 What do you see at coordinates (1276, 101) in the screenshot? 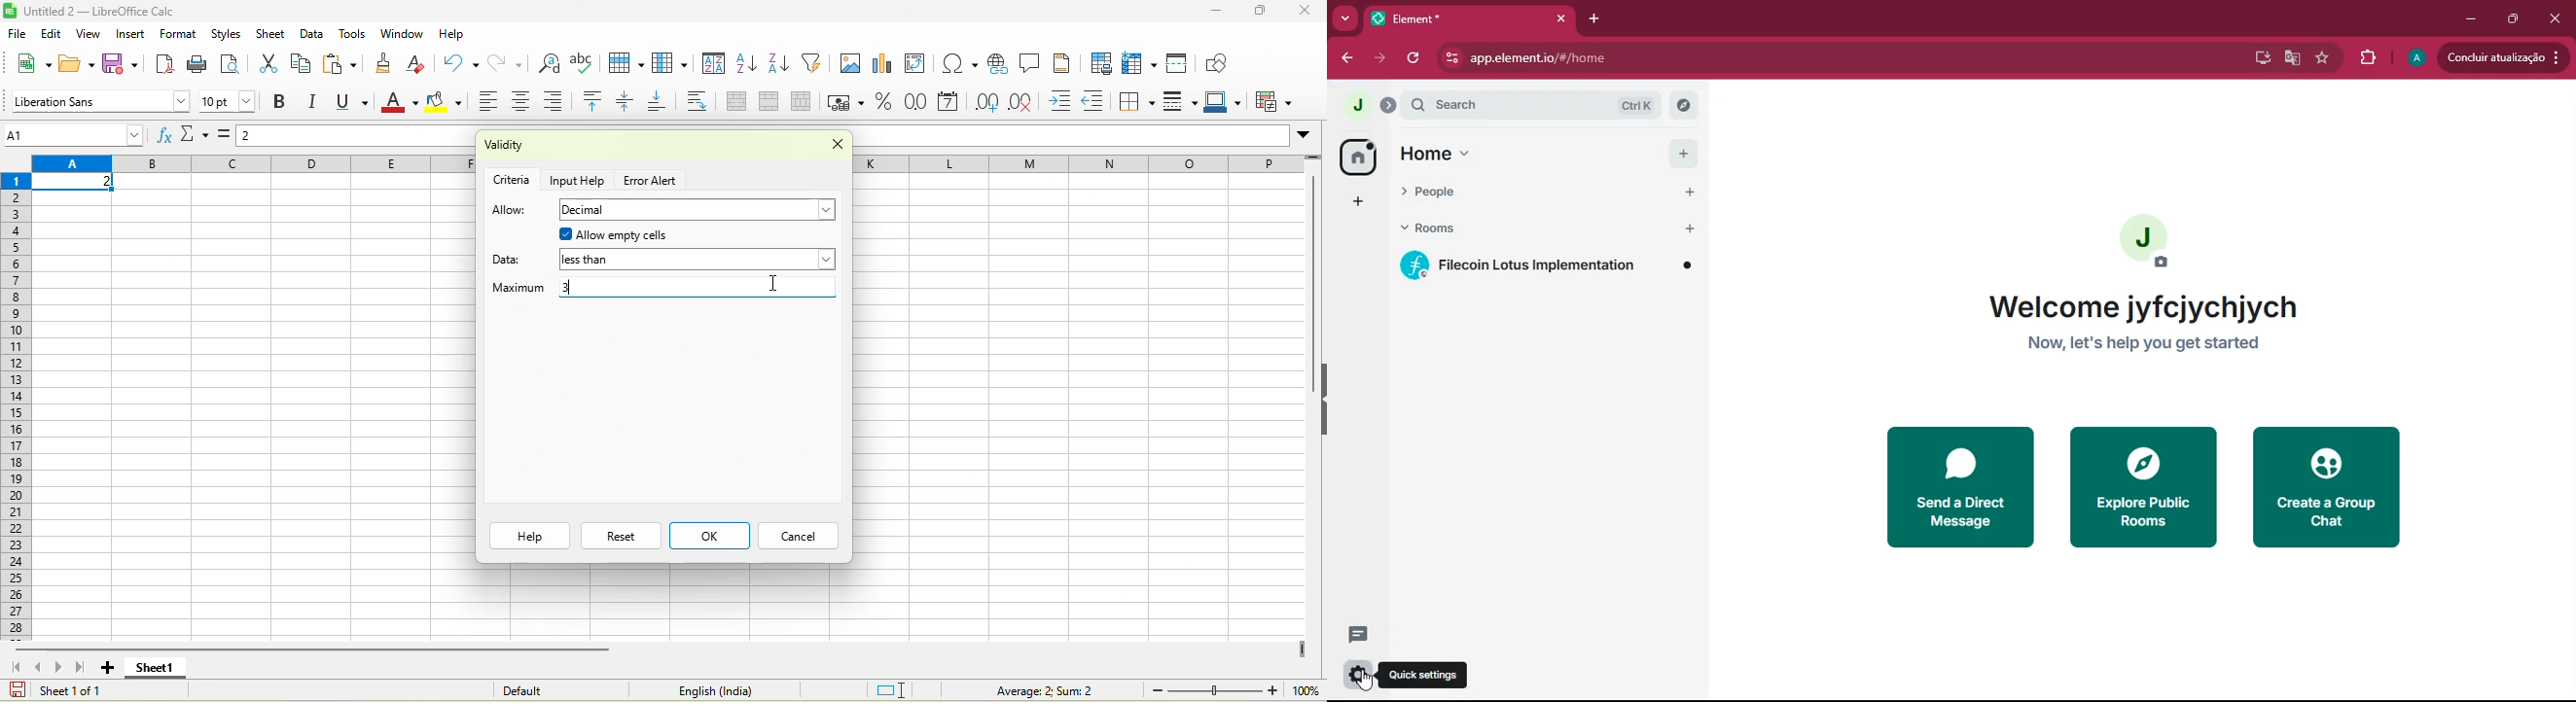
I see `conditional` at bounding box center [1276, 101].